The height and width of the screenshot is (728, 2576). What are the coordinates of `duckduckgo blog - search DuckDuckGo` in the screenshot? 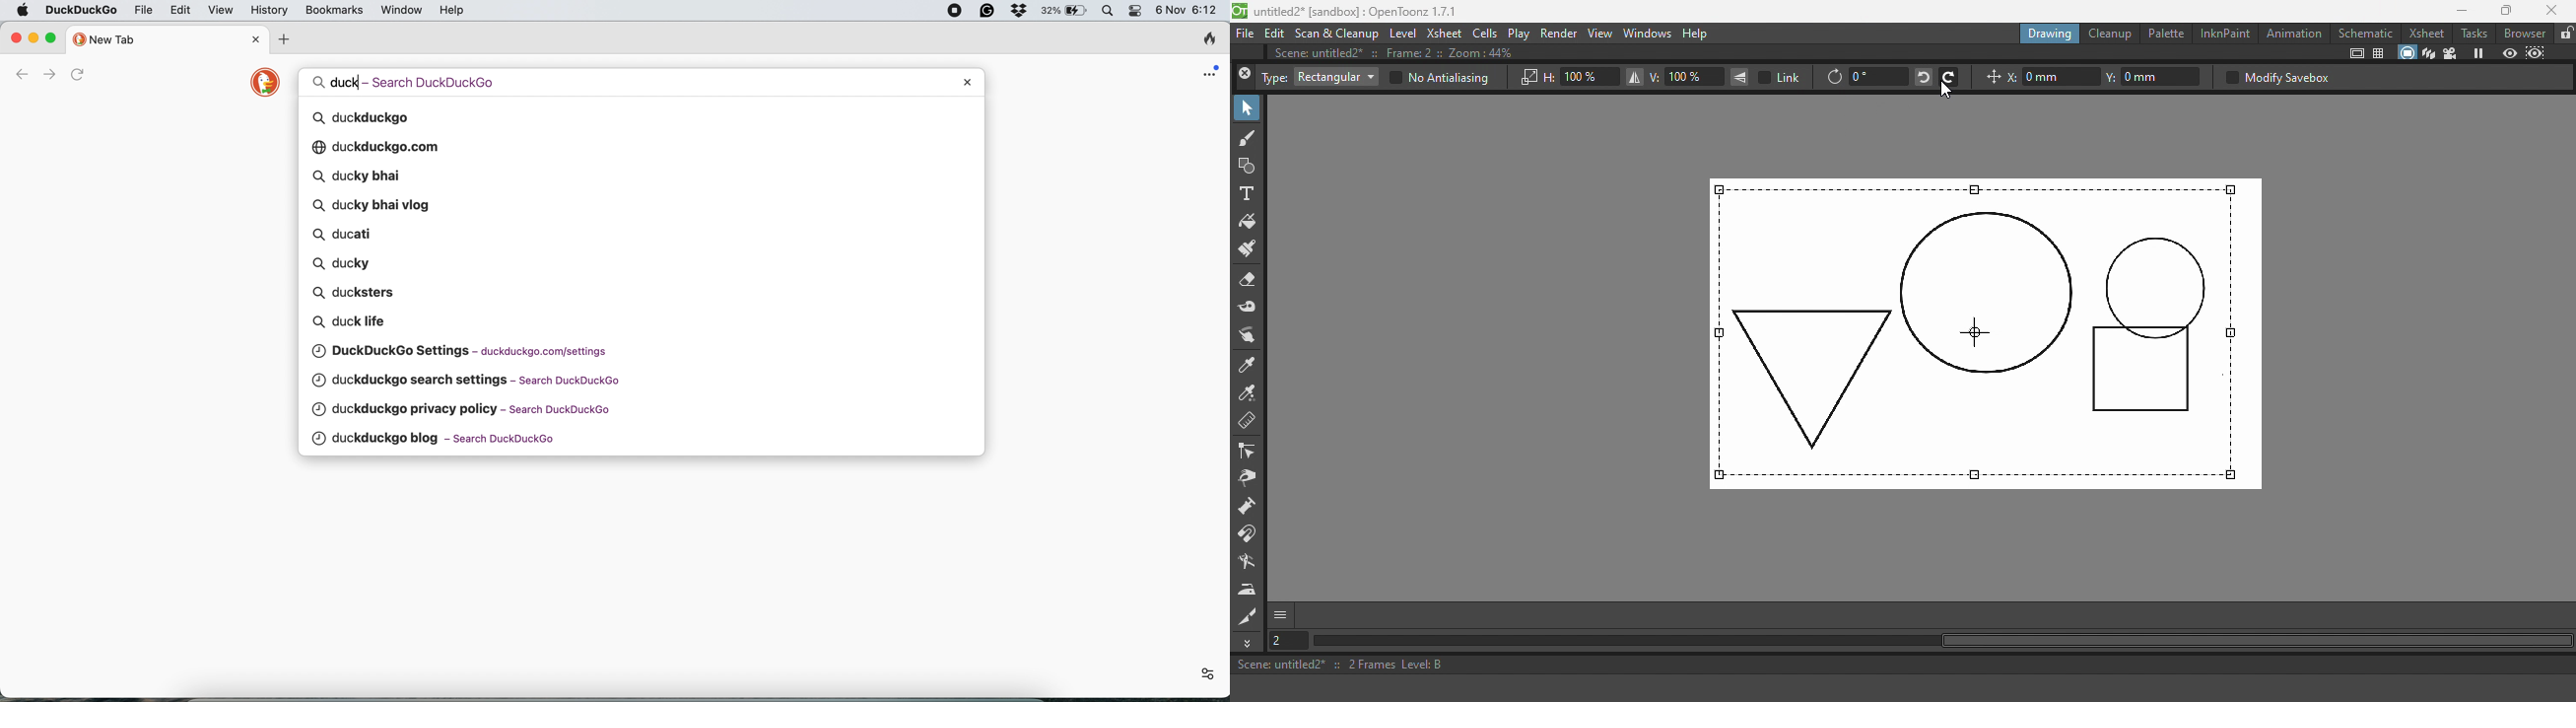 It's located at (475, 440).